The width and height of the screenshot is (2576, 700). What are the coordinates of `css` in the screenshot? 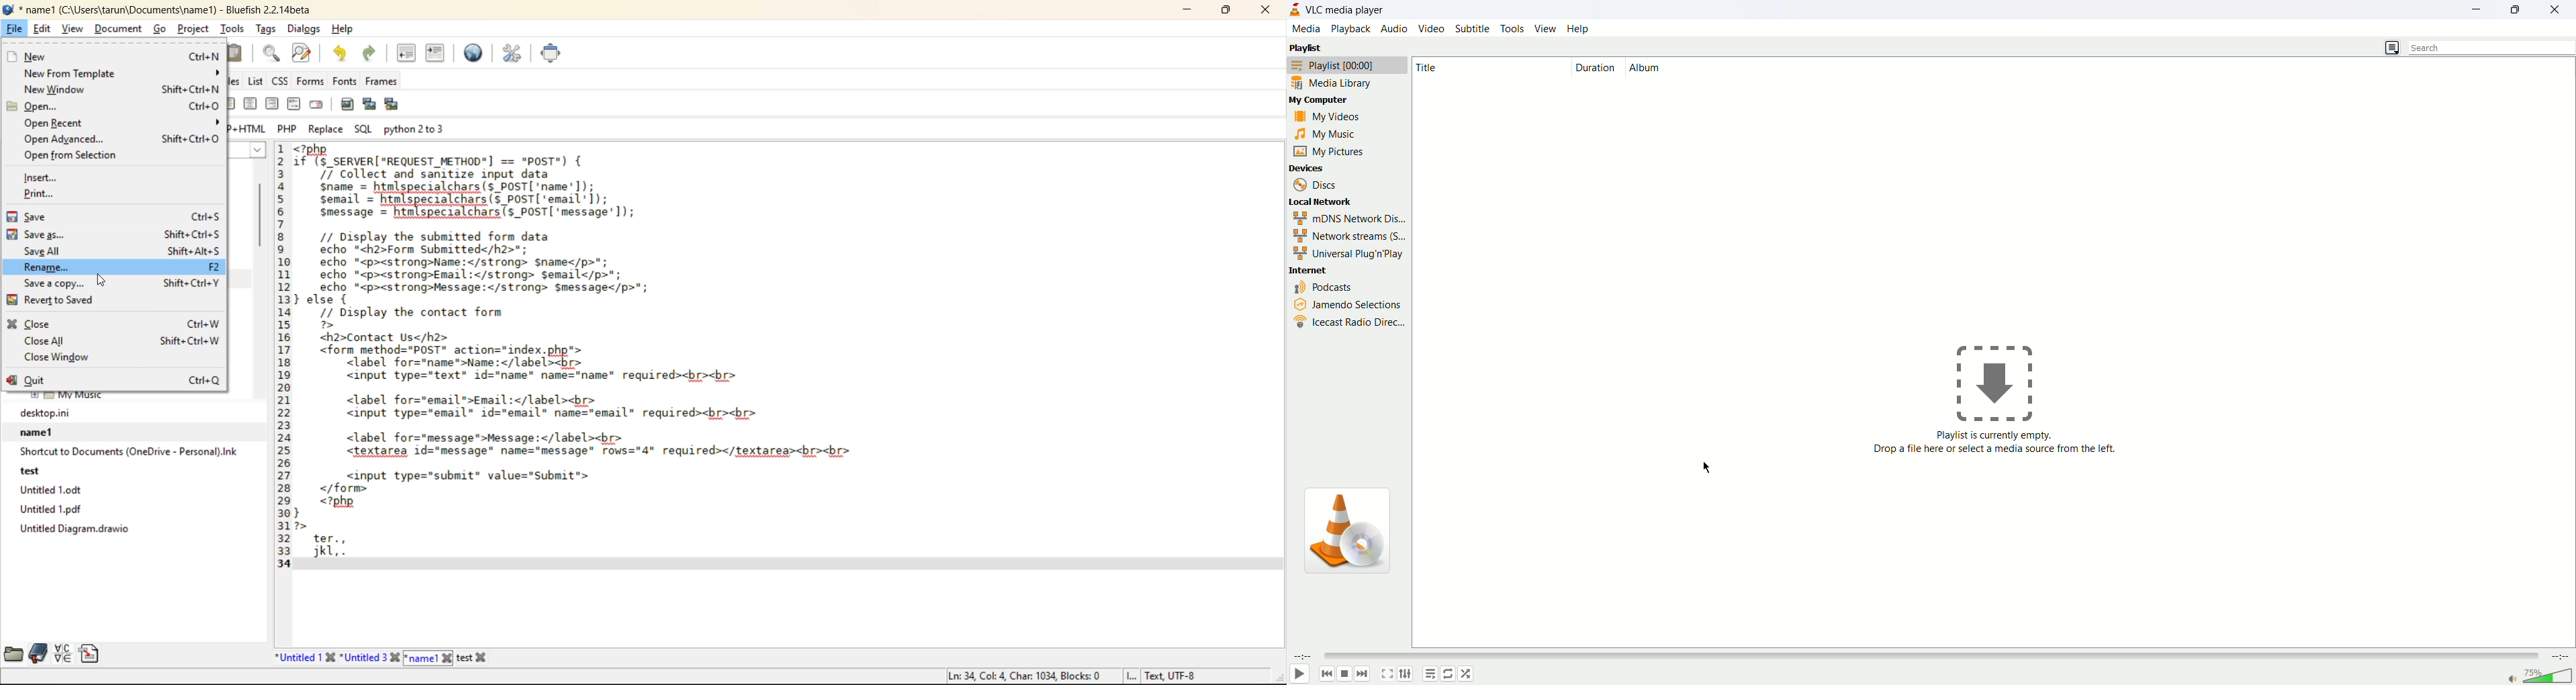 It's located at (281, 81).